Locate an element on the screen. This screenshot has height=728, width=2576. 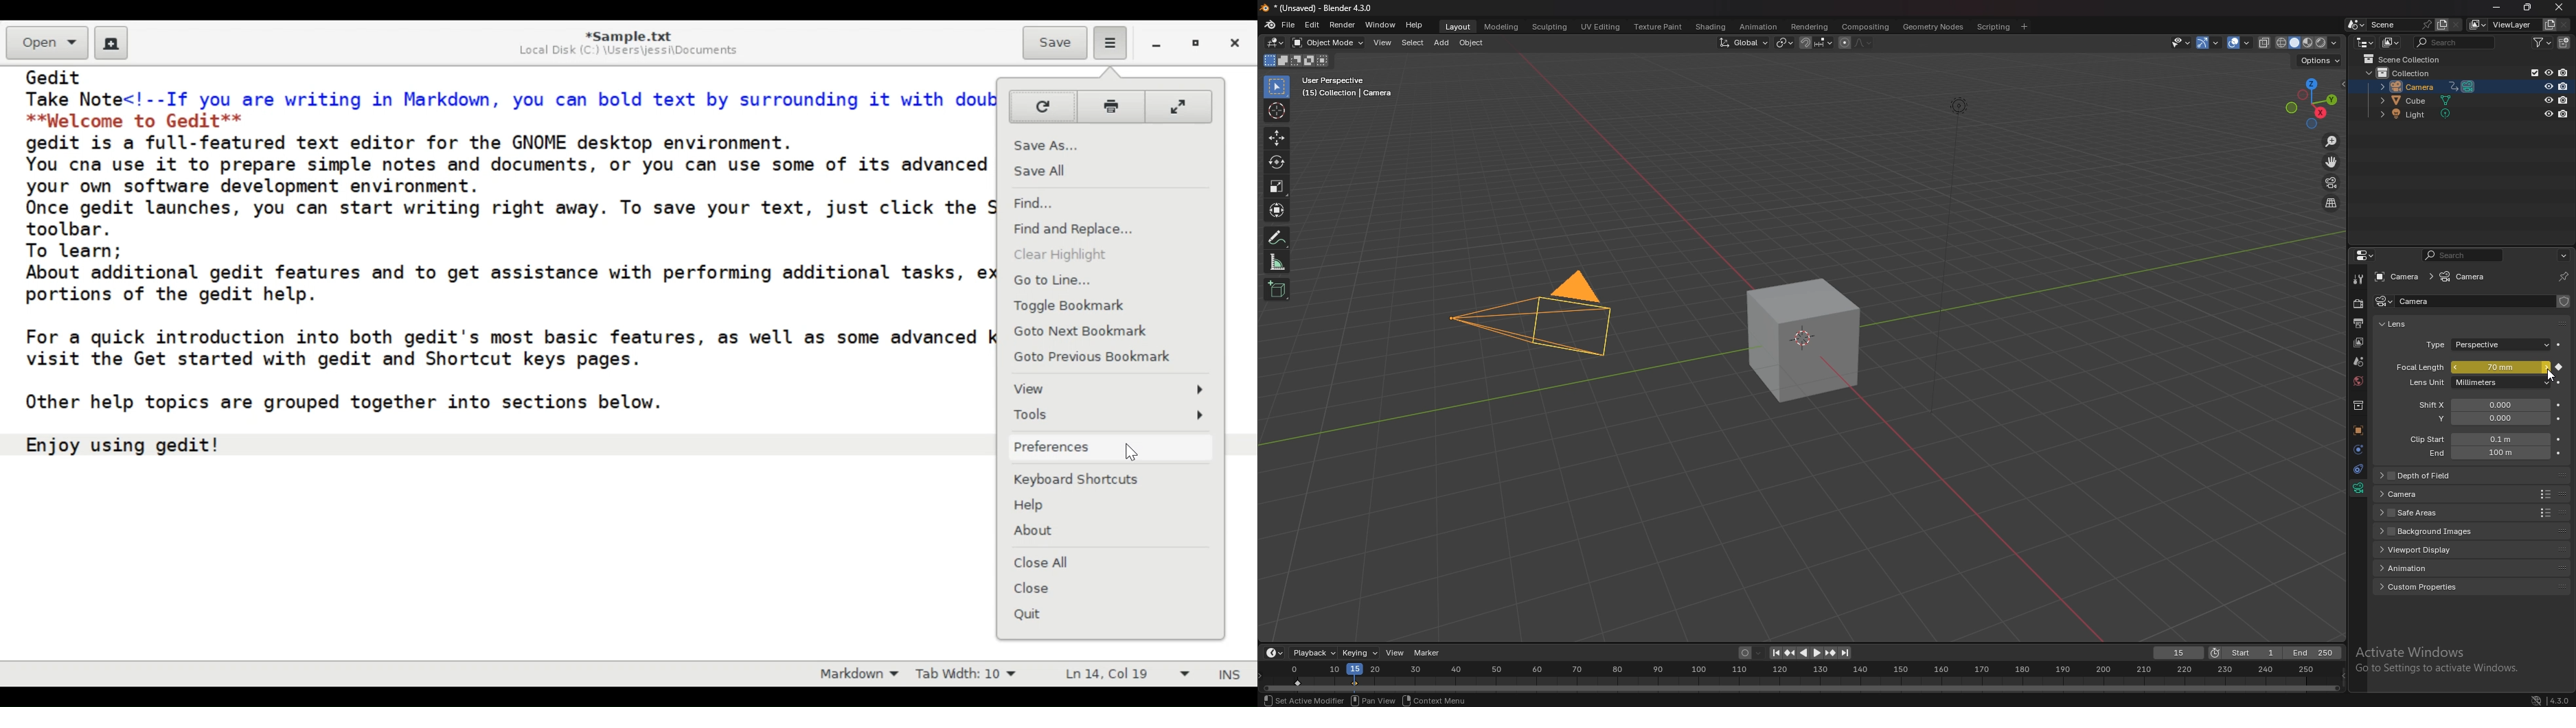
Tools is located at coordinates (1111, 415).